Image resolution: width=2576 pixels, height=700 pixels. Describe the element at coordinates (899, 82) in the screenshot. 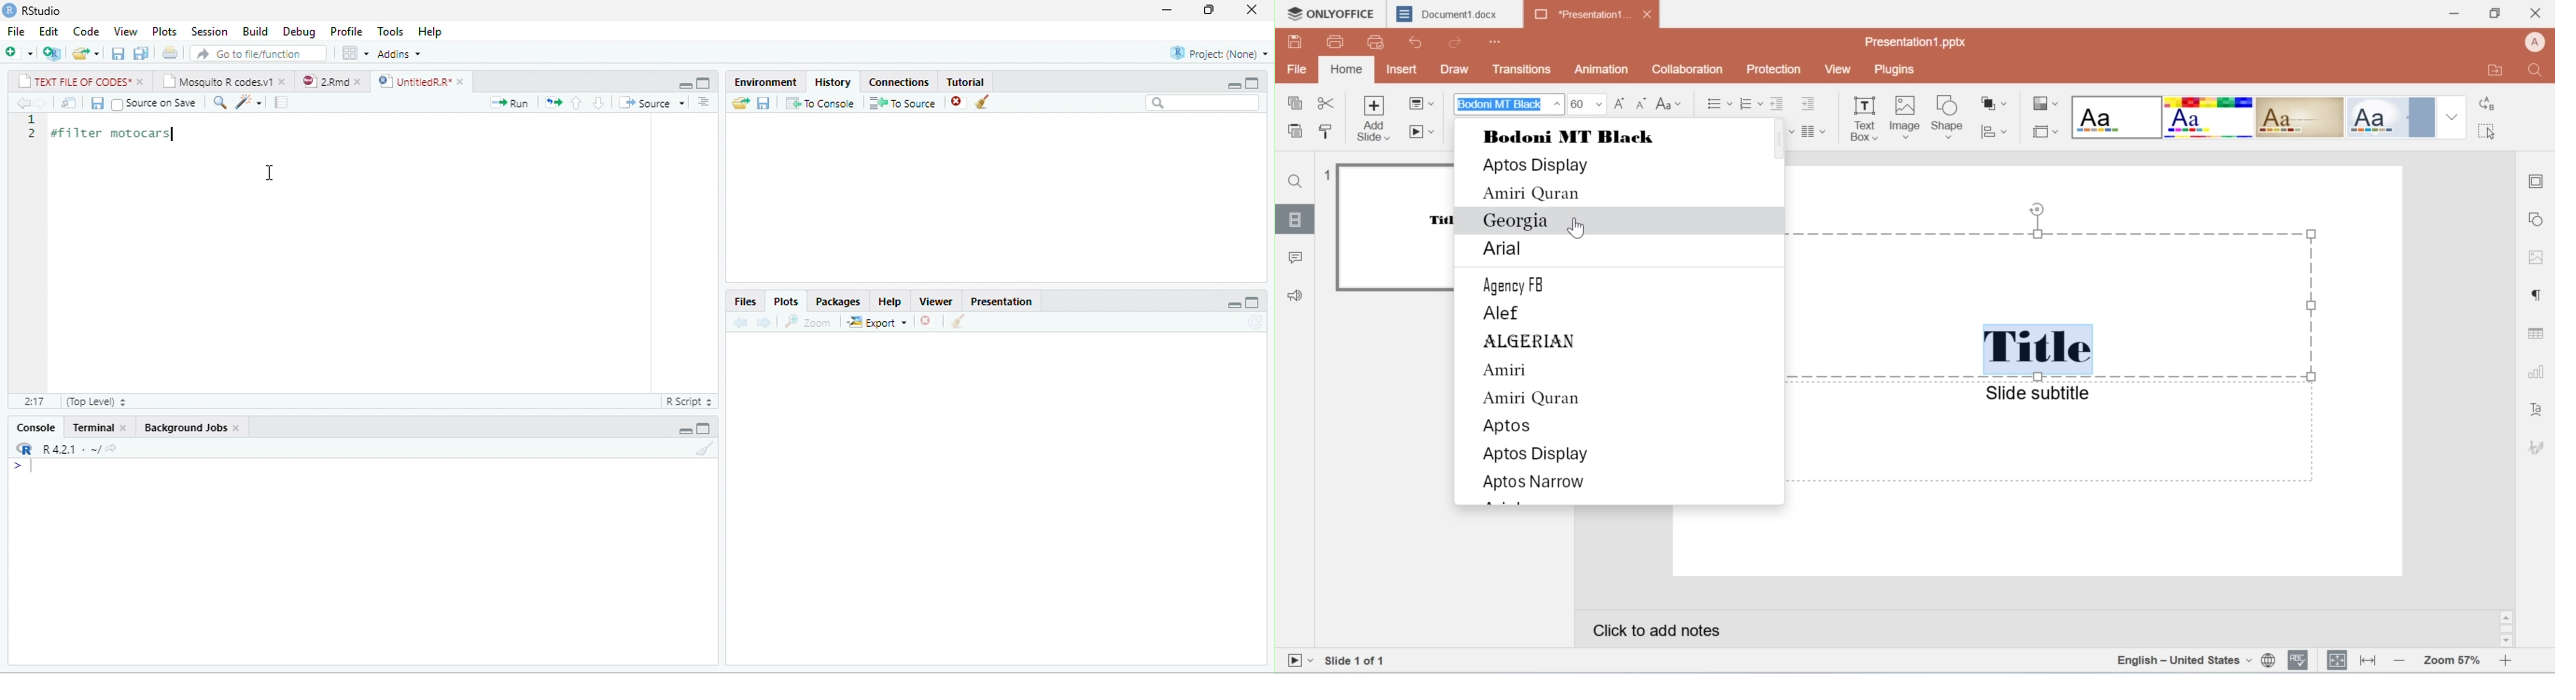

I see `Connections` at that location.